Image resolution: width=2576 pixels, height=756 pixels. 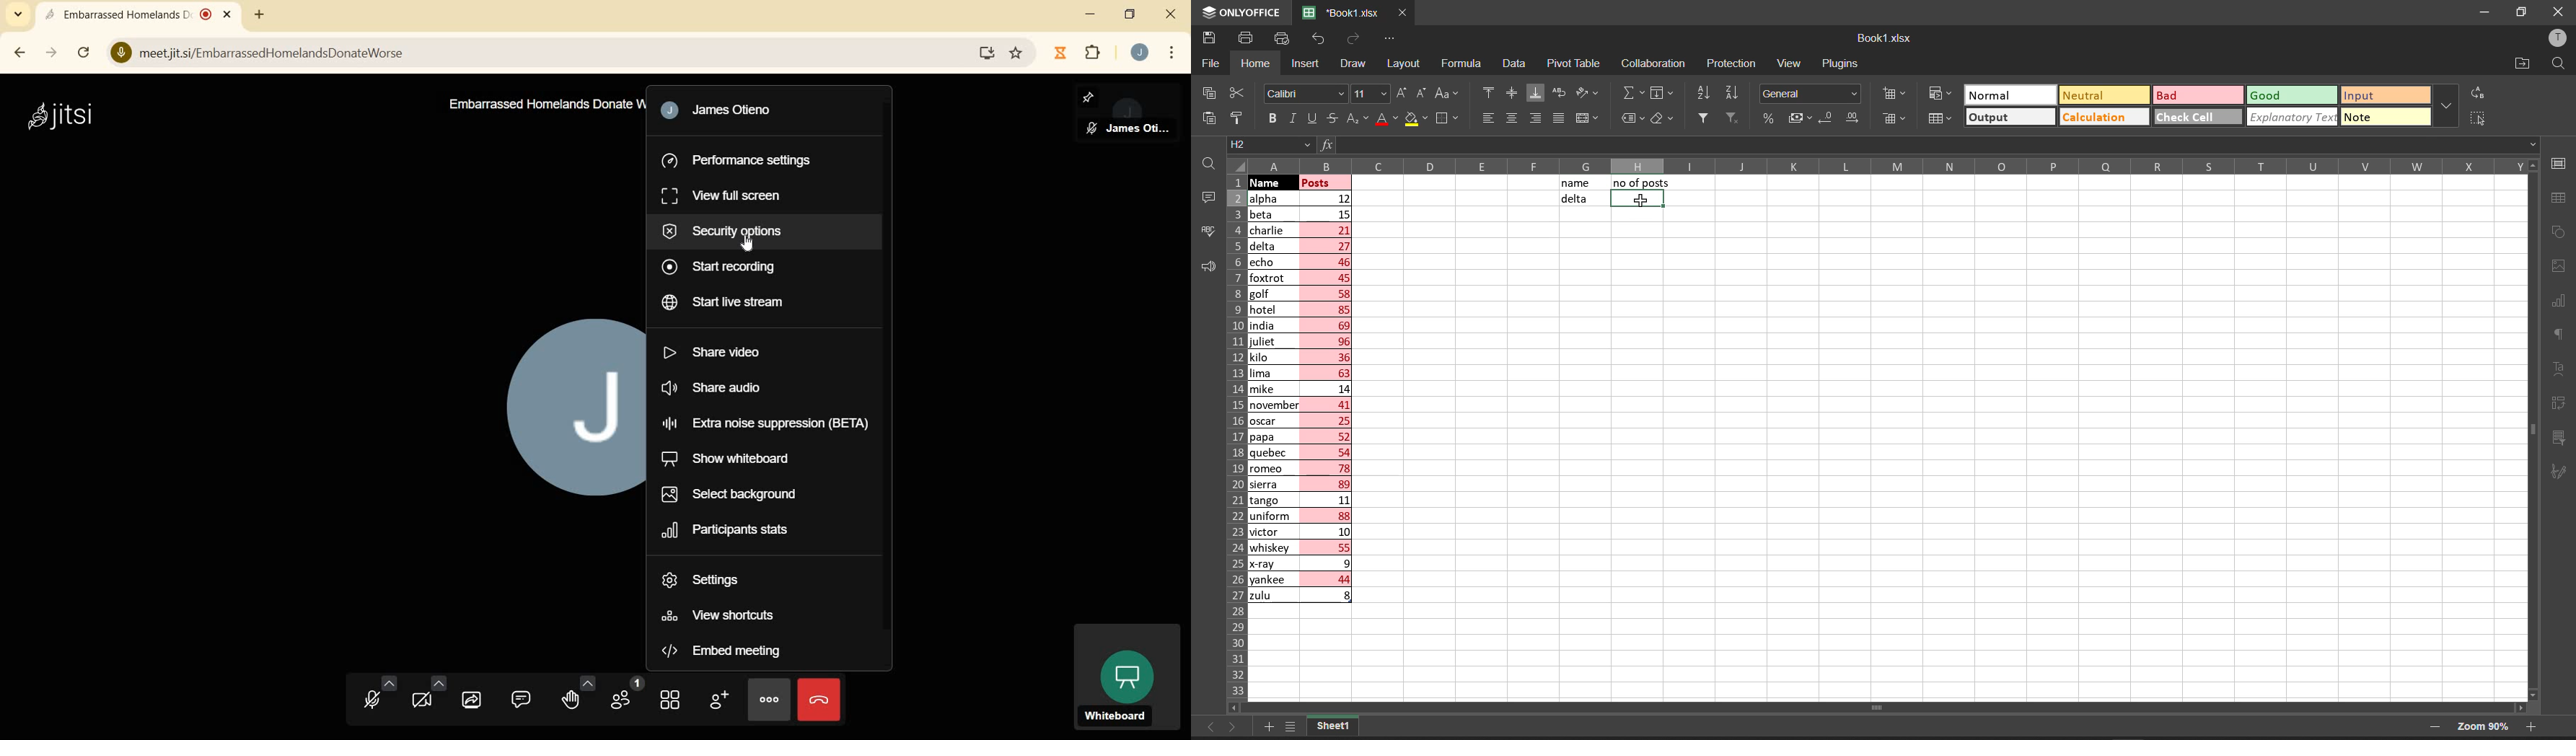 I want to click on cursor, so click(x=1640, y=200).